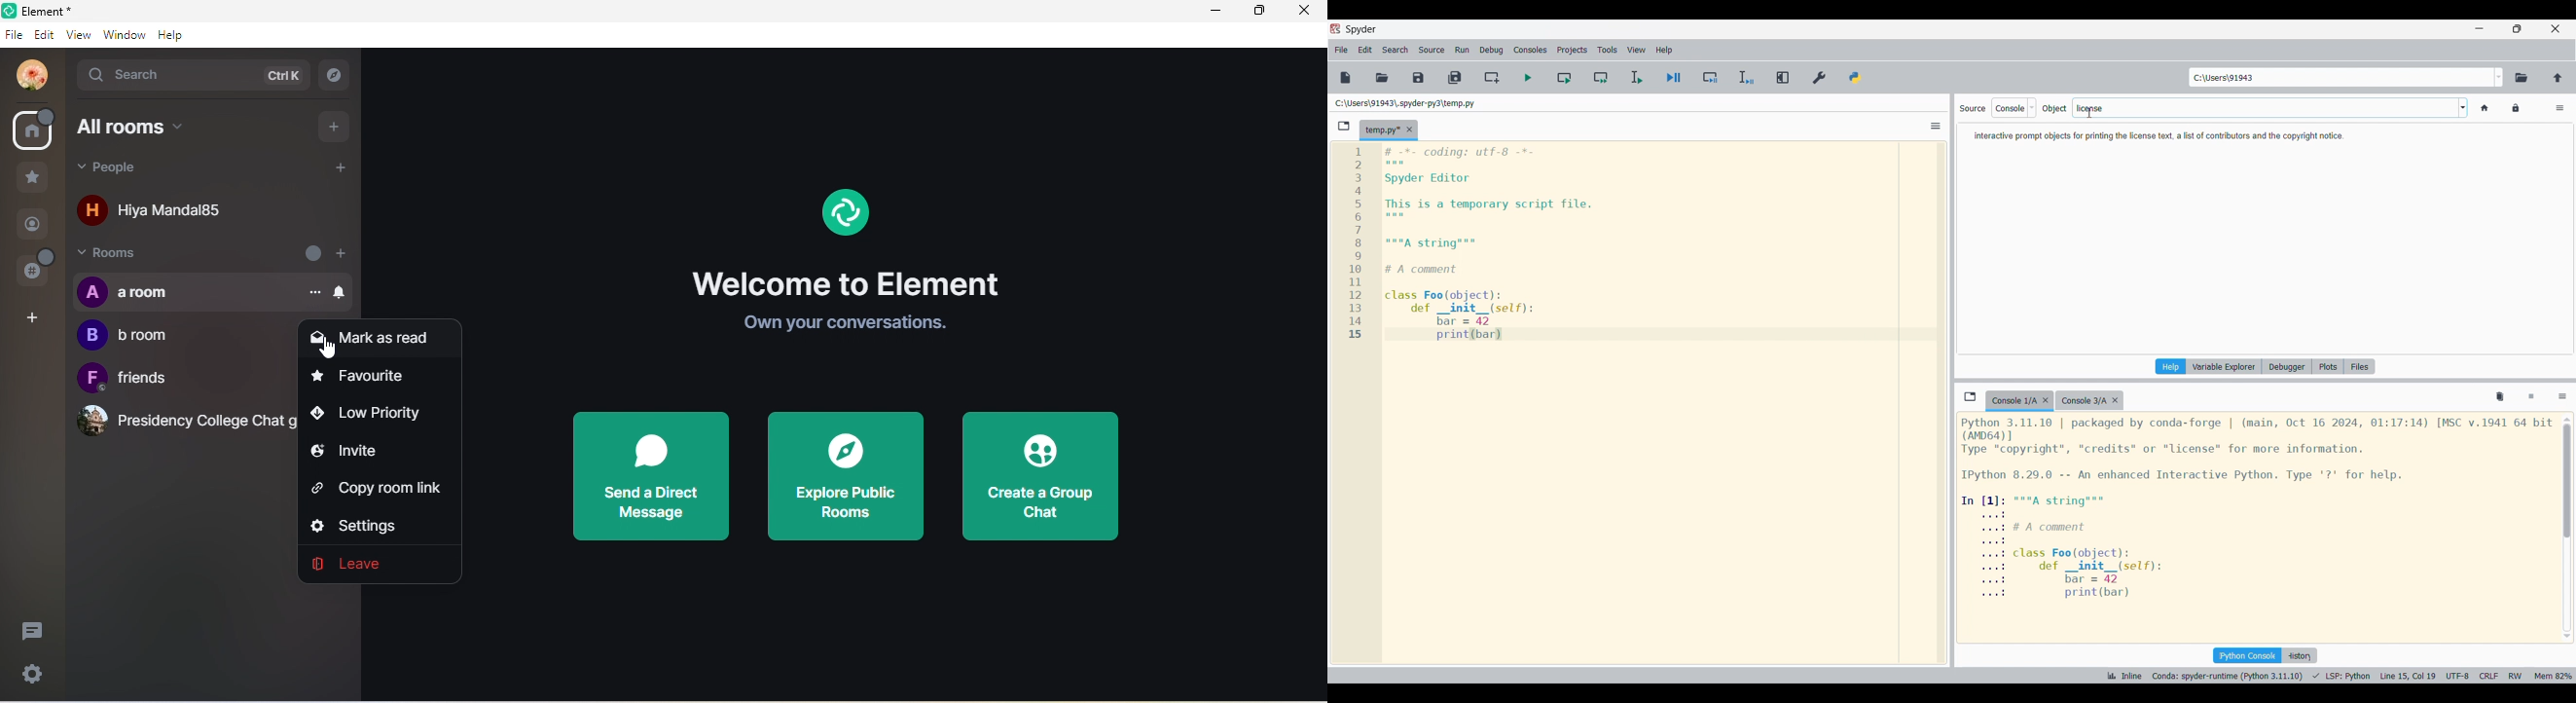 The image size is (2576, 728). I want to click on low priority, so click(373, 414).